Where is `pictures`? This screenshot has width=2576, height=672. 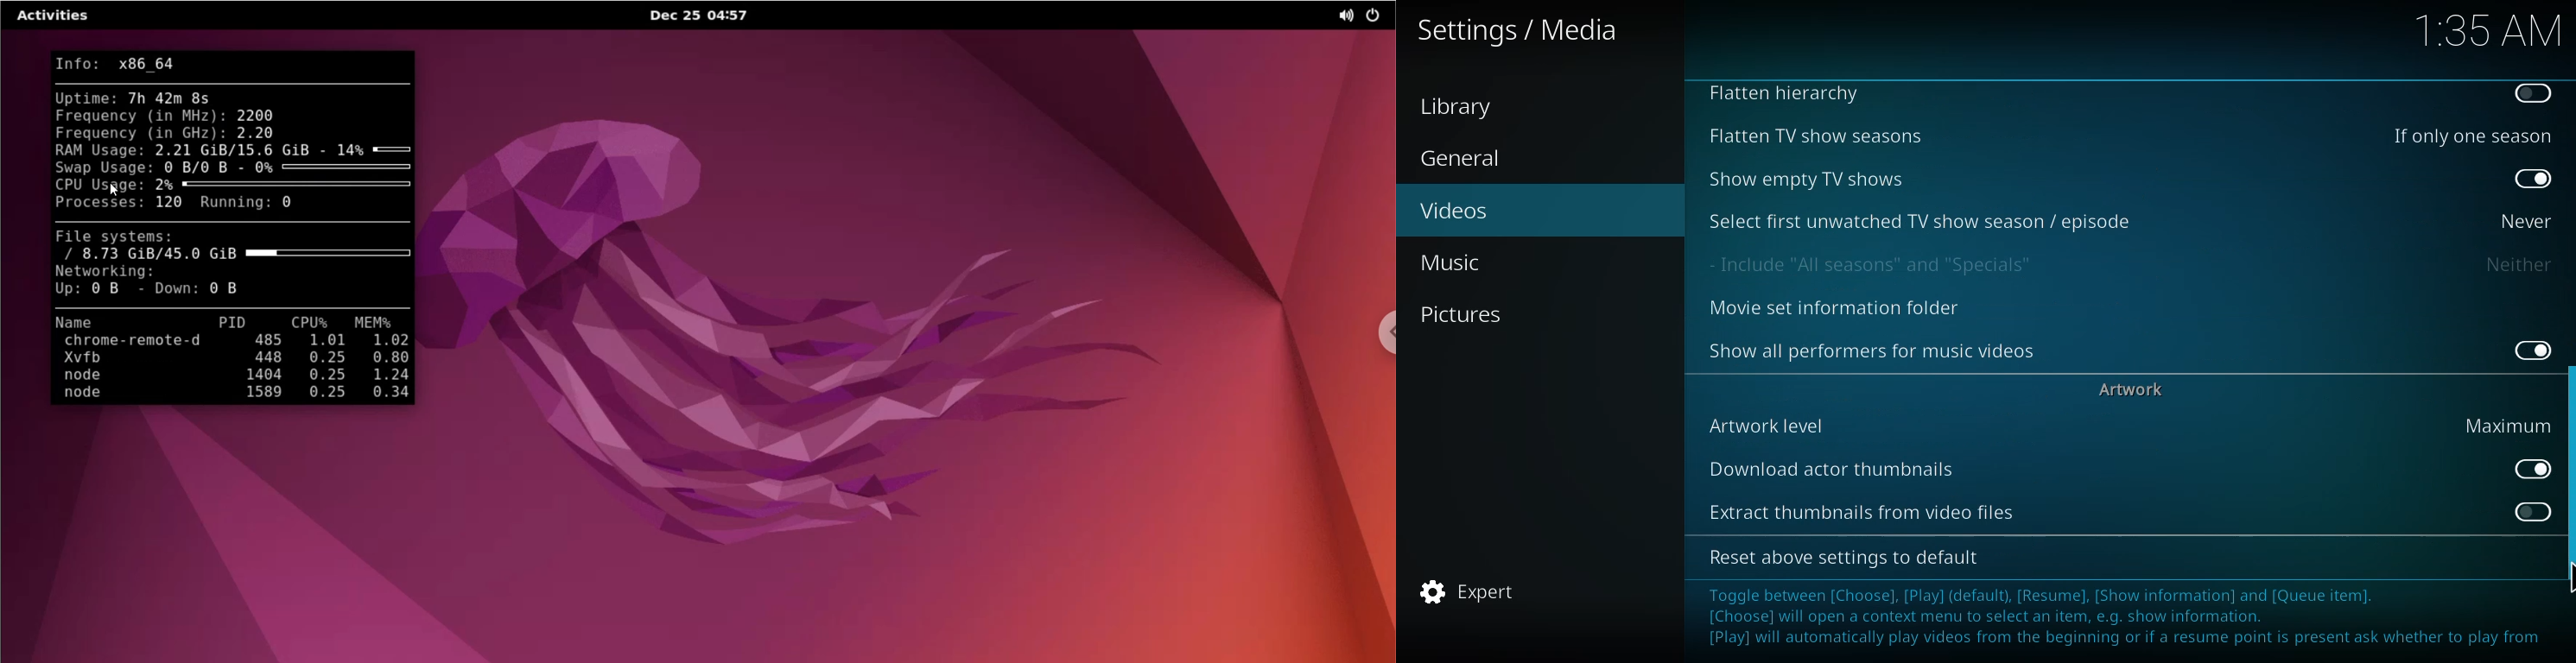
pictures is located at coordinates (1464, 313).